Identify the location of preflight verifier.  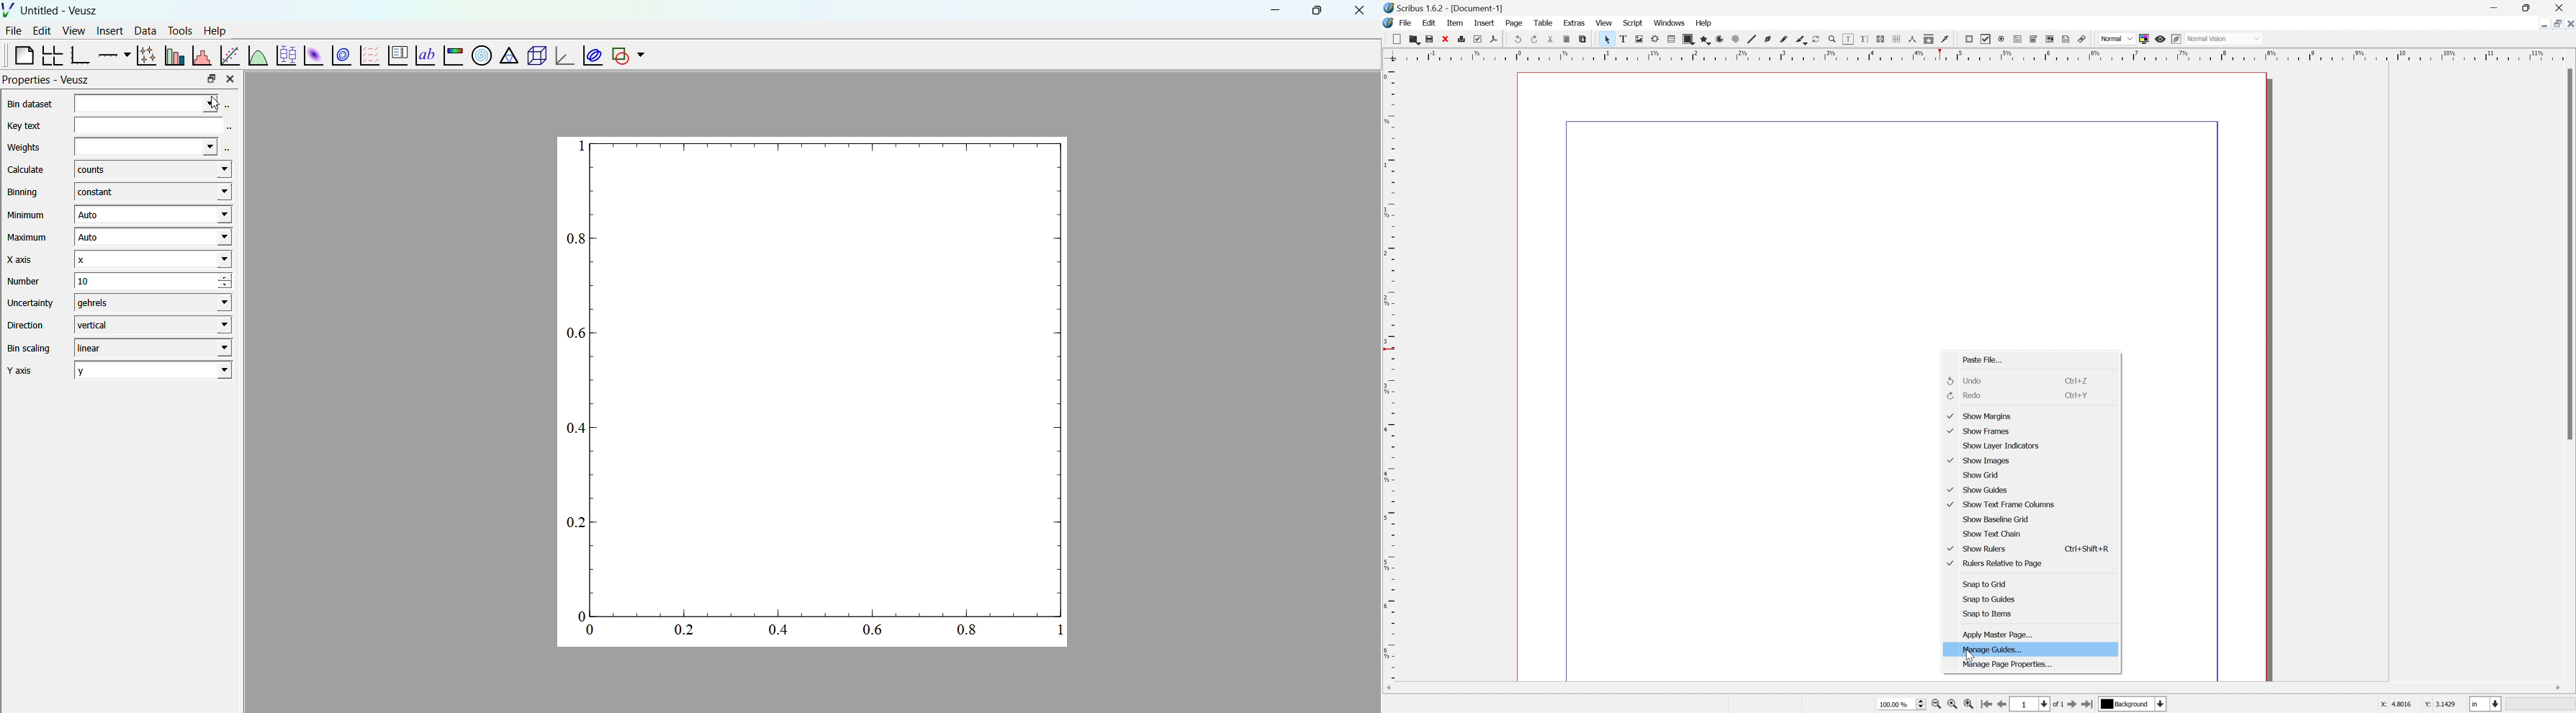
(1483, 40).